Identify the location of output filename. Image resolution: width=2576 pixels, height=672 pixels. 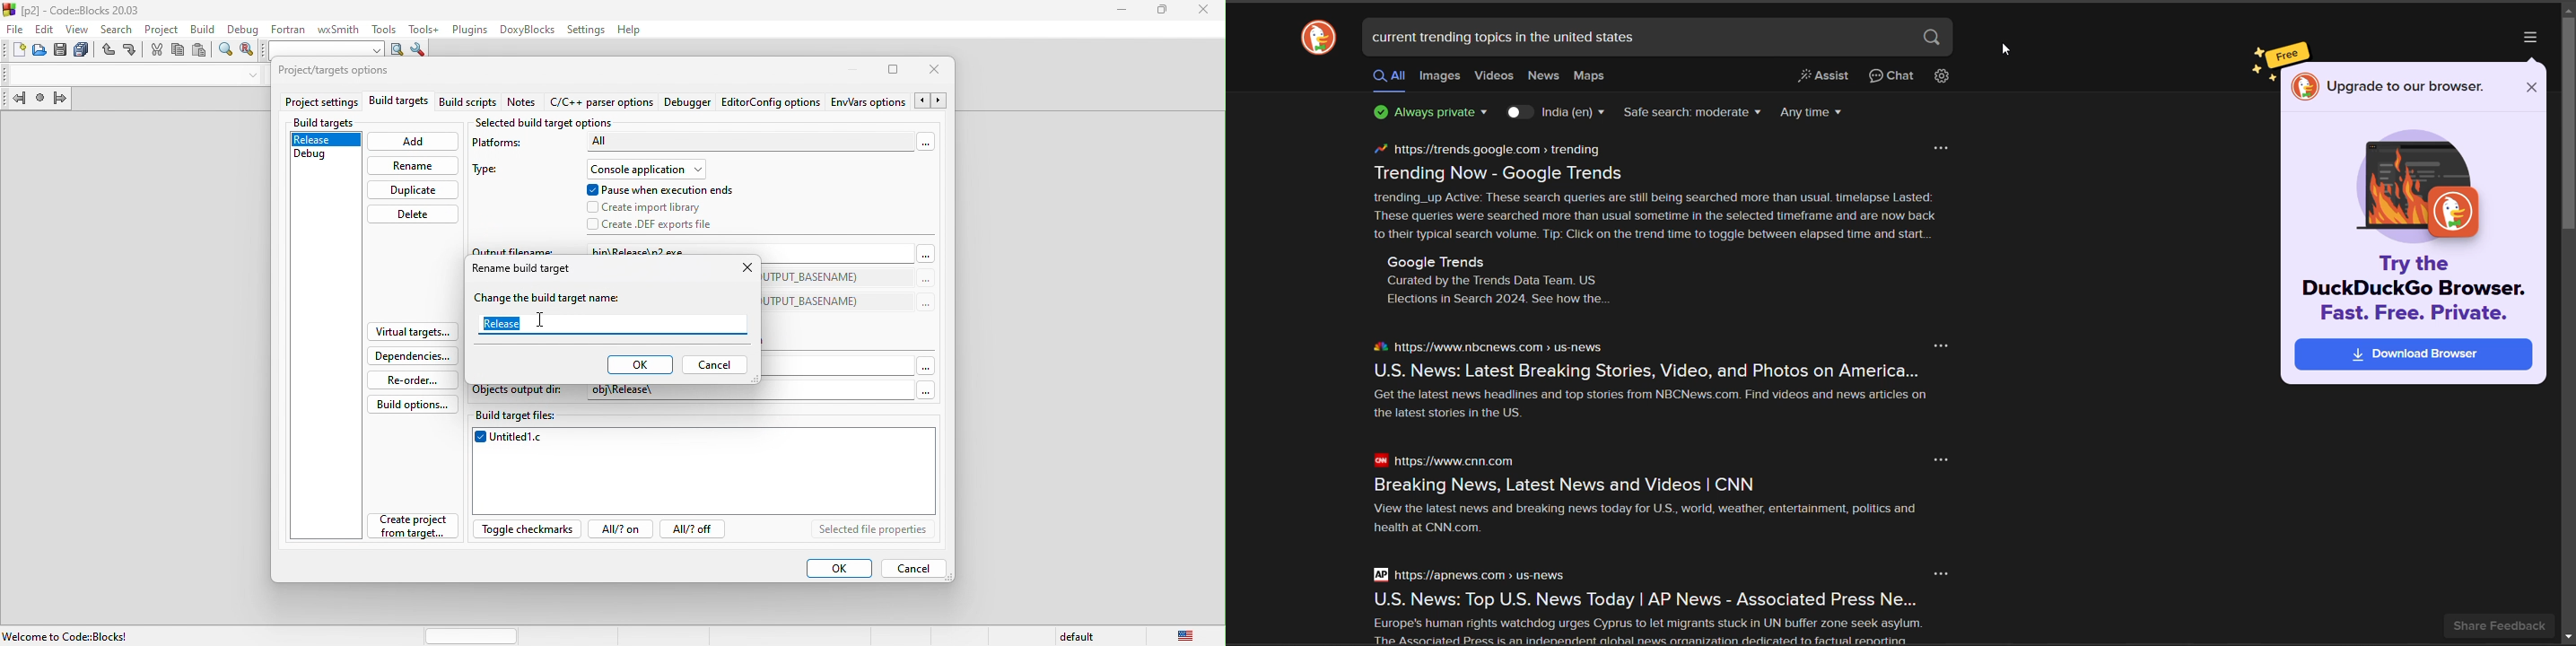
(513, 249).